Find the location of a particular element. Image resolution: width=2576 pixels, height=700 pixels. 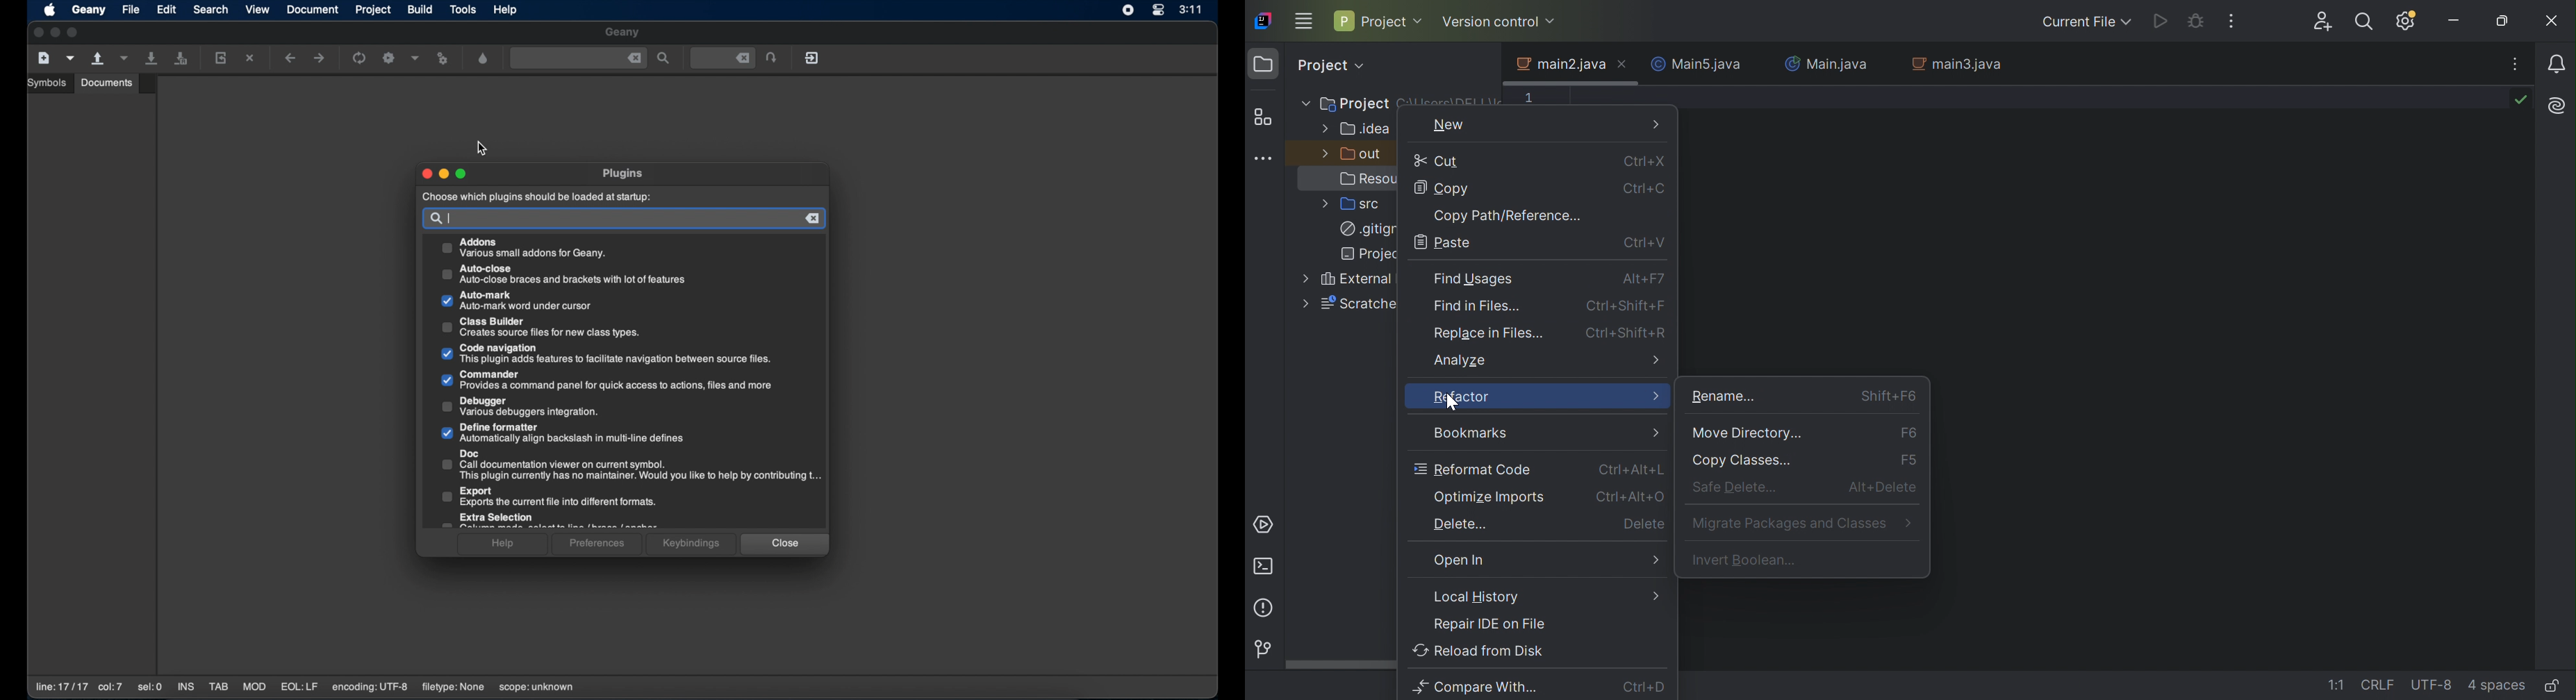

build the current file is located at coordinates (390, 59).